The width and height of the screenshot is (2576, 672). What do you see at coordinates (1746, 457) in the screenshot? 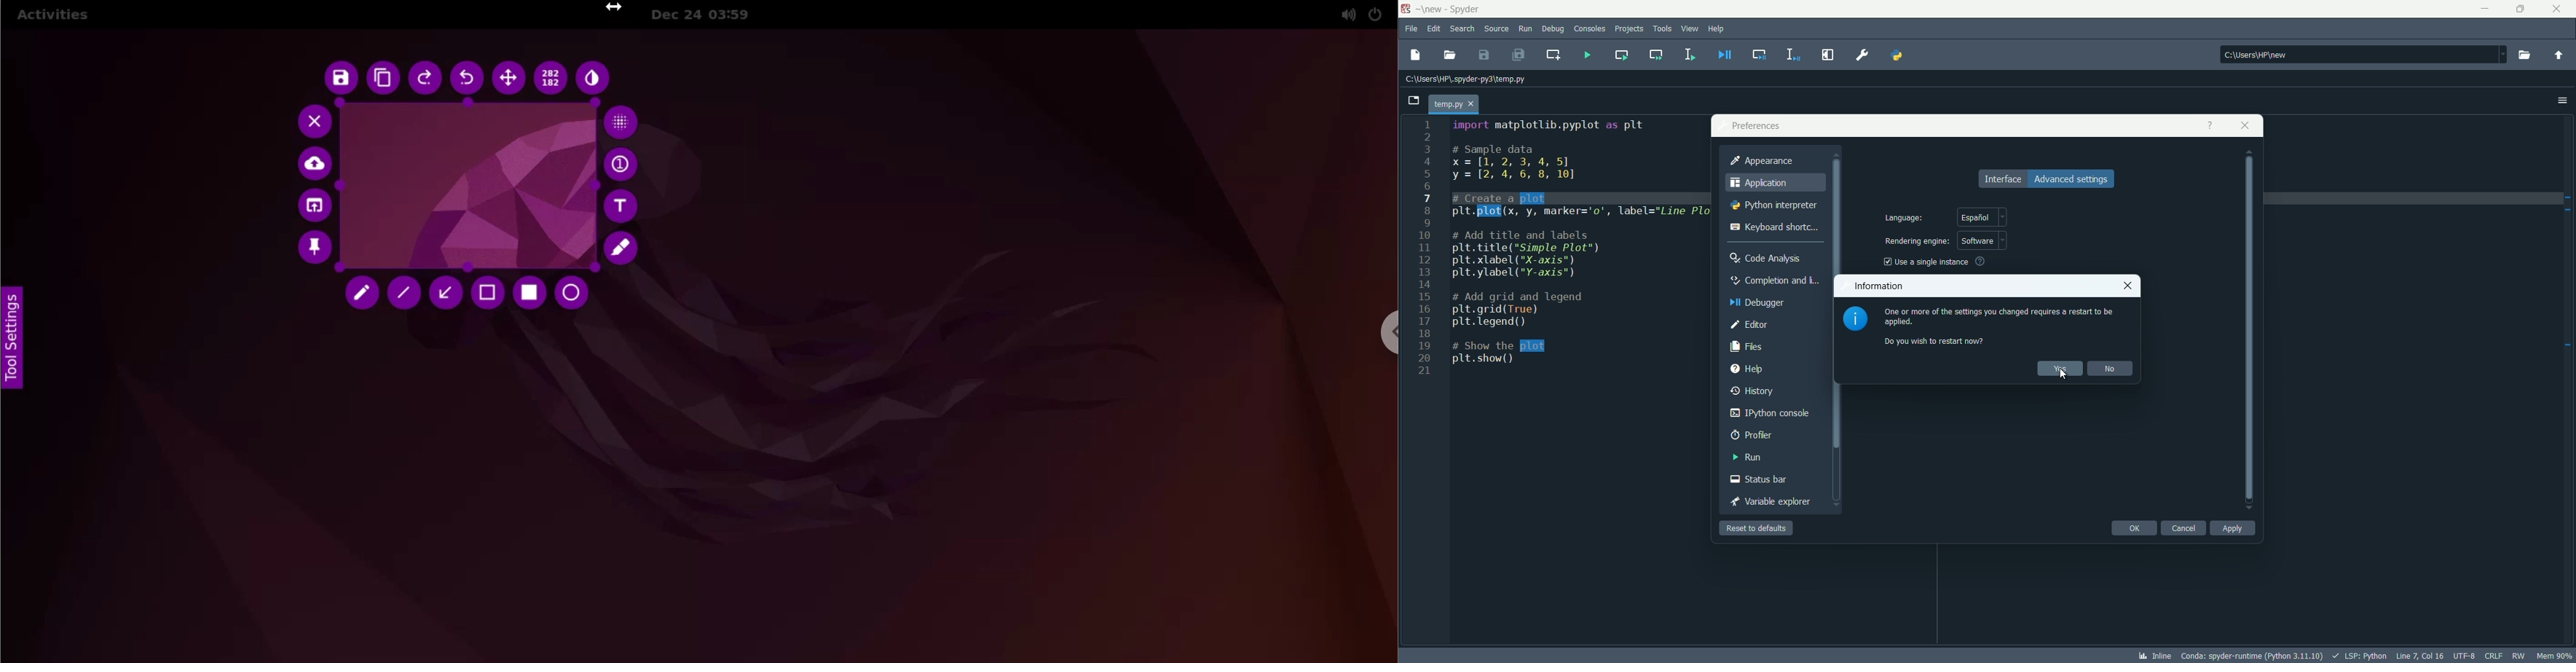
I see `run` at bounding box center [1746, 457].